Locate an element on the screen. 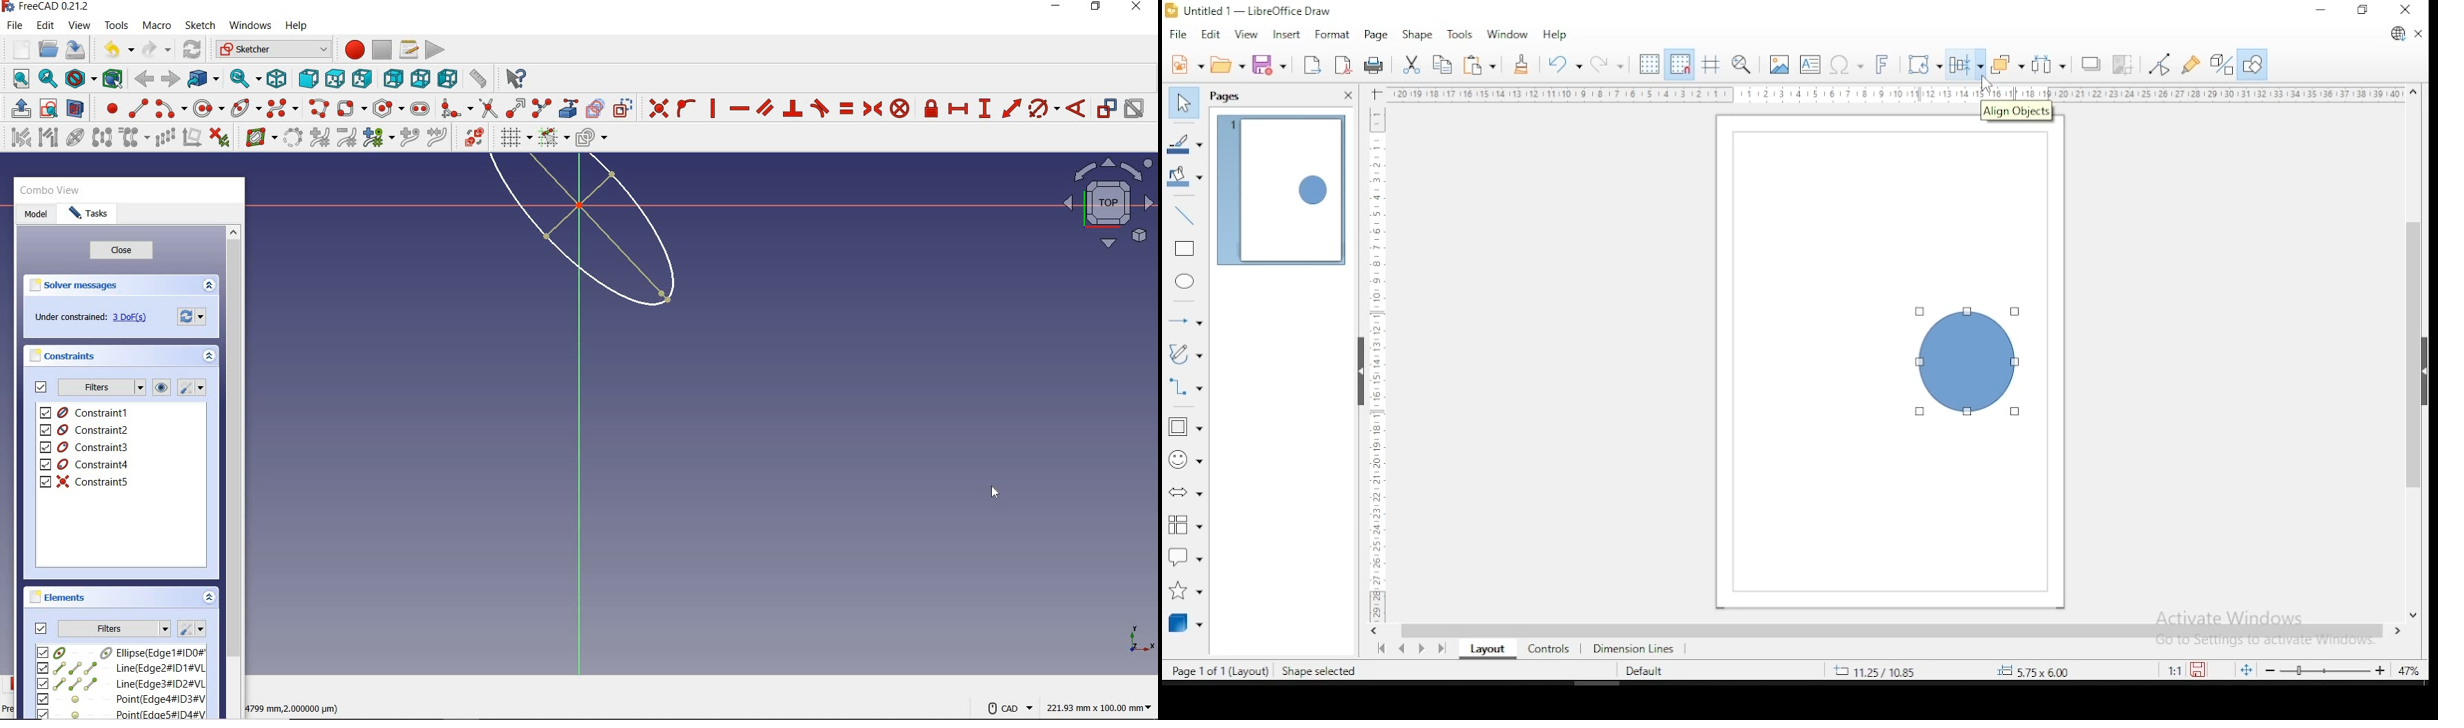  select associated constraint is located at coordinates (17, 137).